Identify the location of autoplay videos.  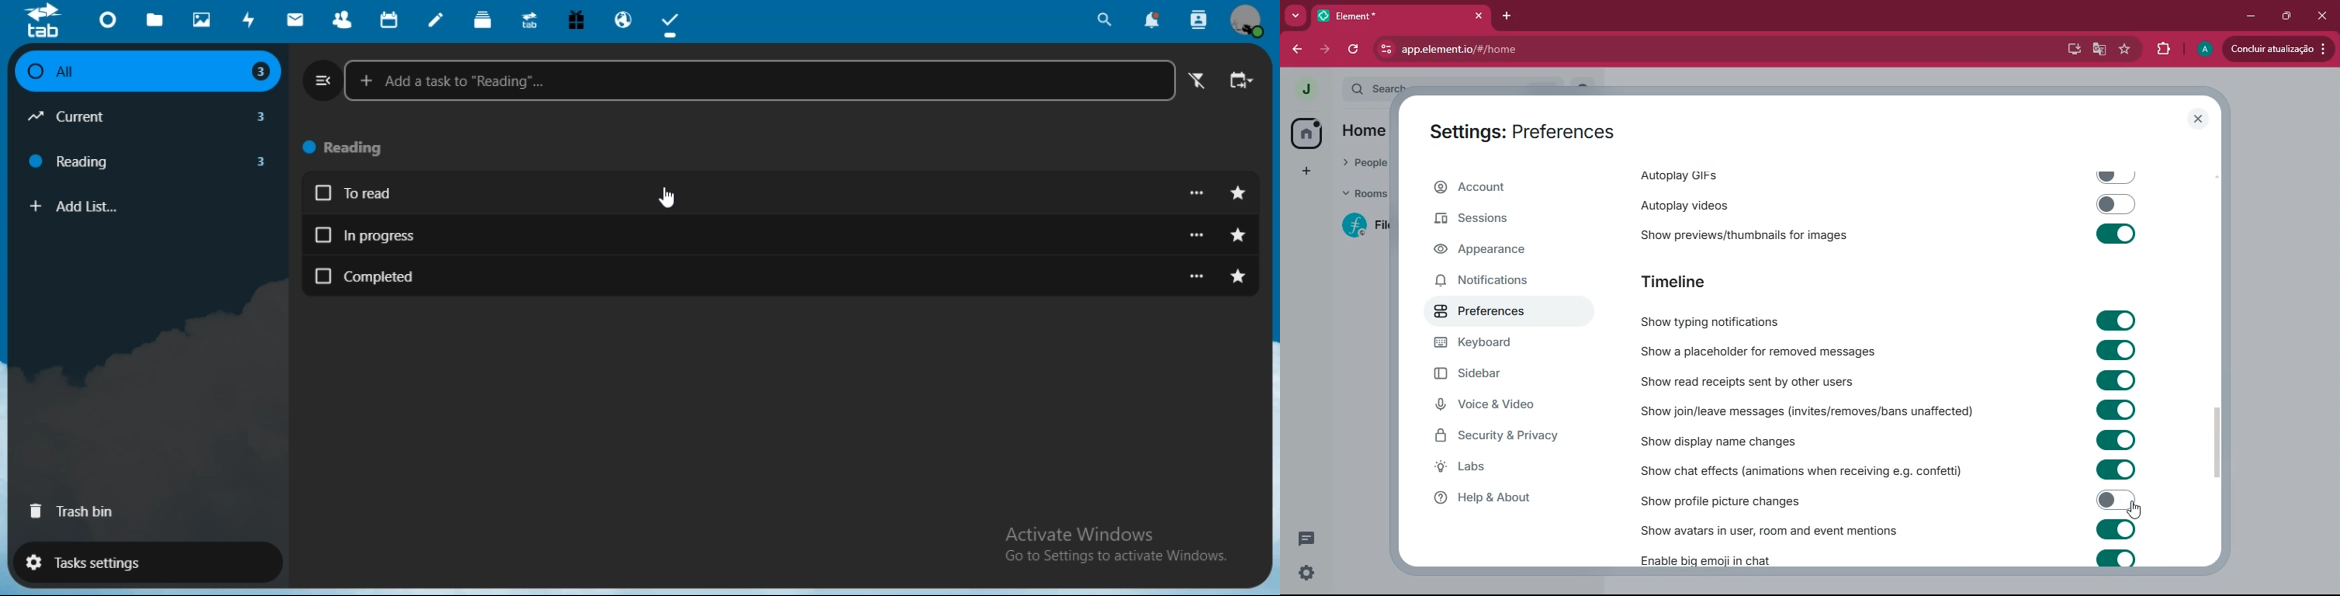
(1882, 206).